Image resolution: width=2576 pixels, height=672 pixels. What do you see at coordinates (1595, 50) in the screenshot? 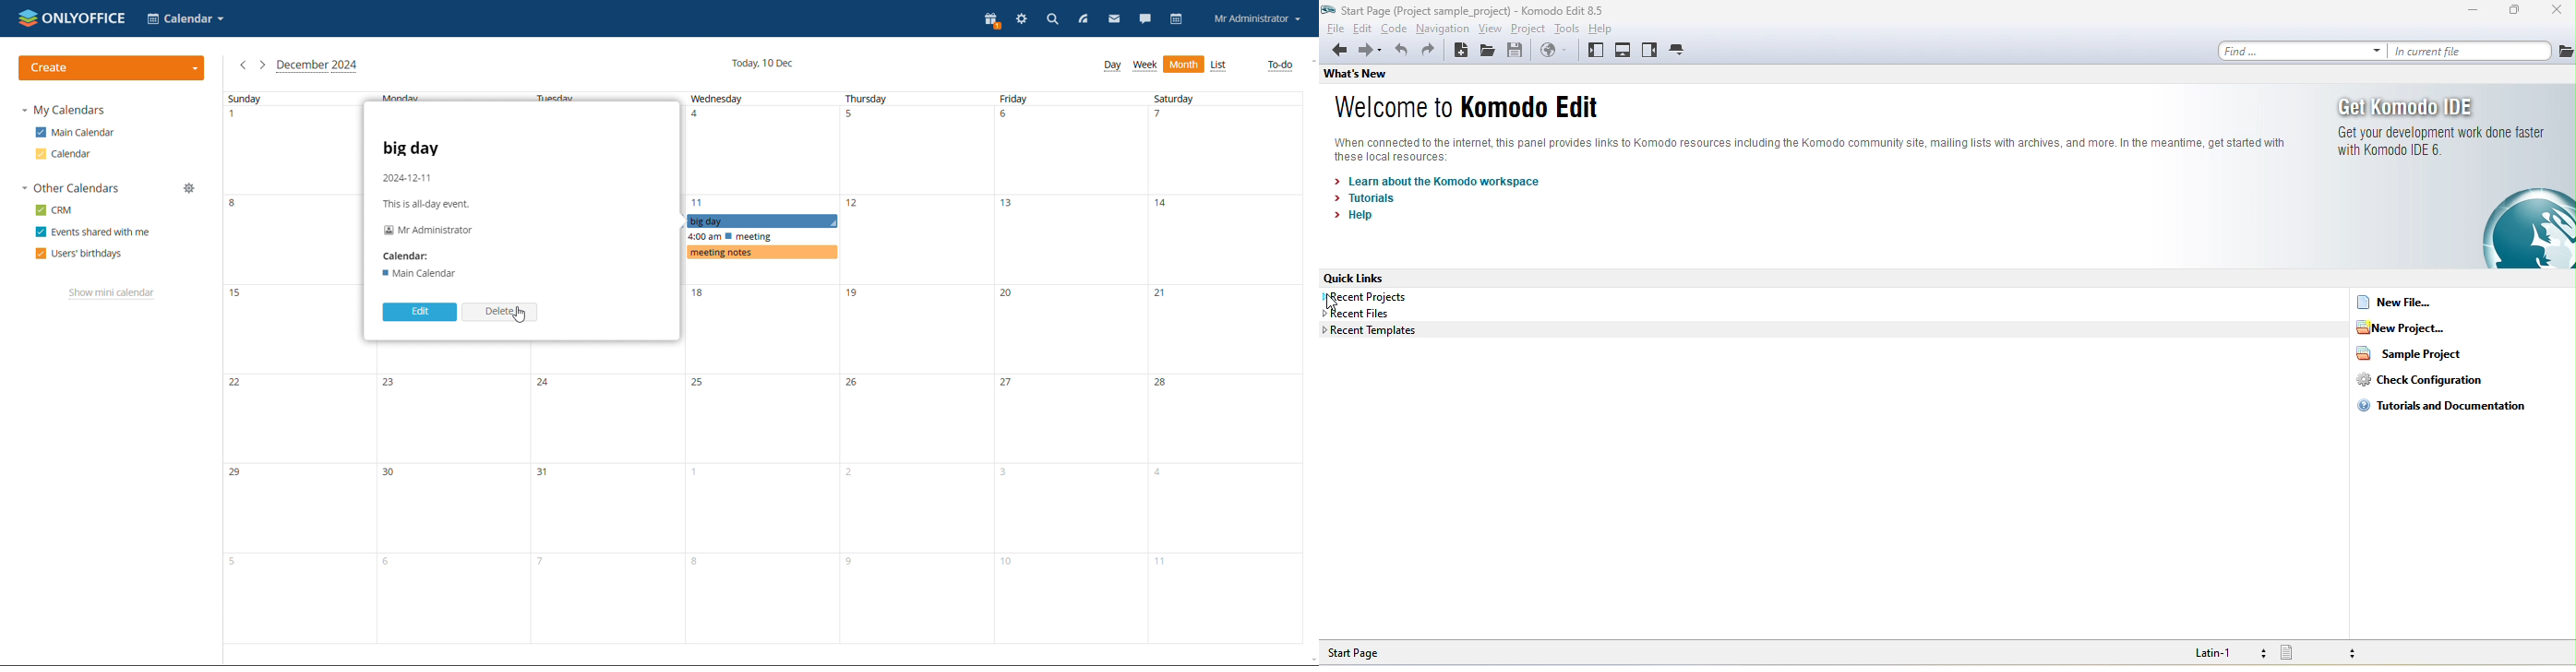
I see `left pane` at bounding box center [1595, 50].